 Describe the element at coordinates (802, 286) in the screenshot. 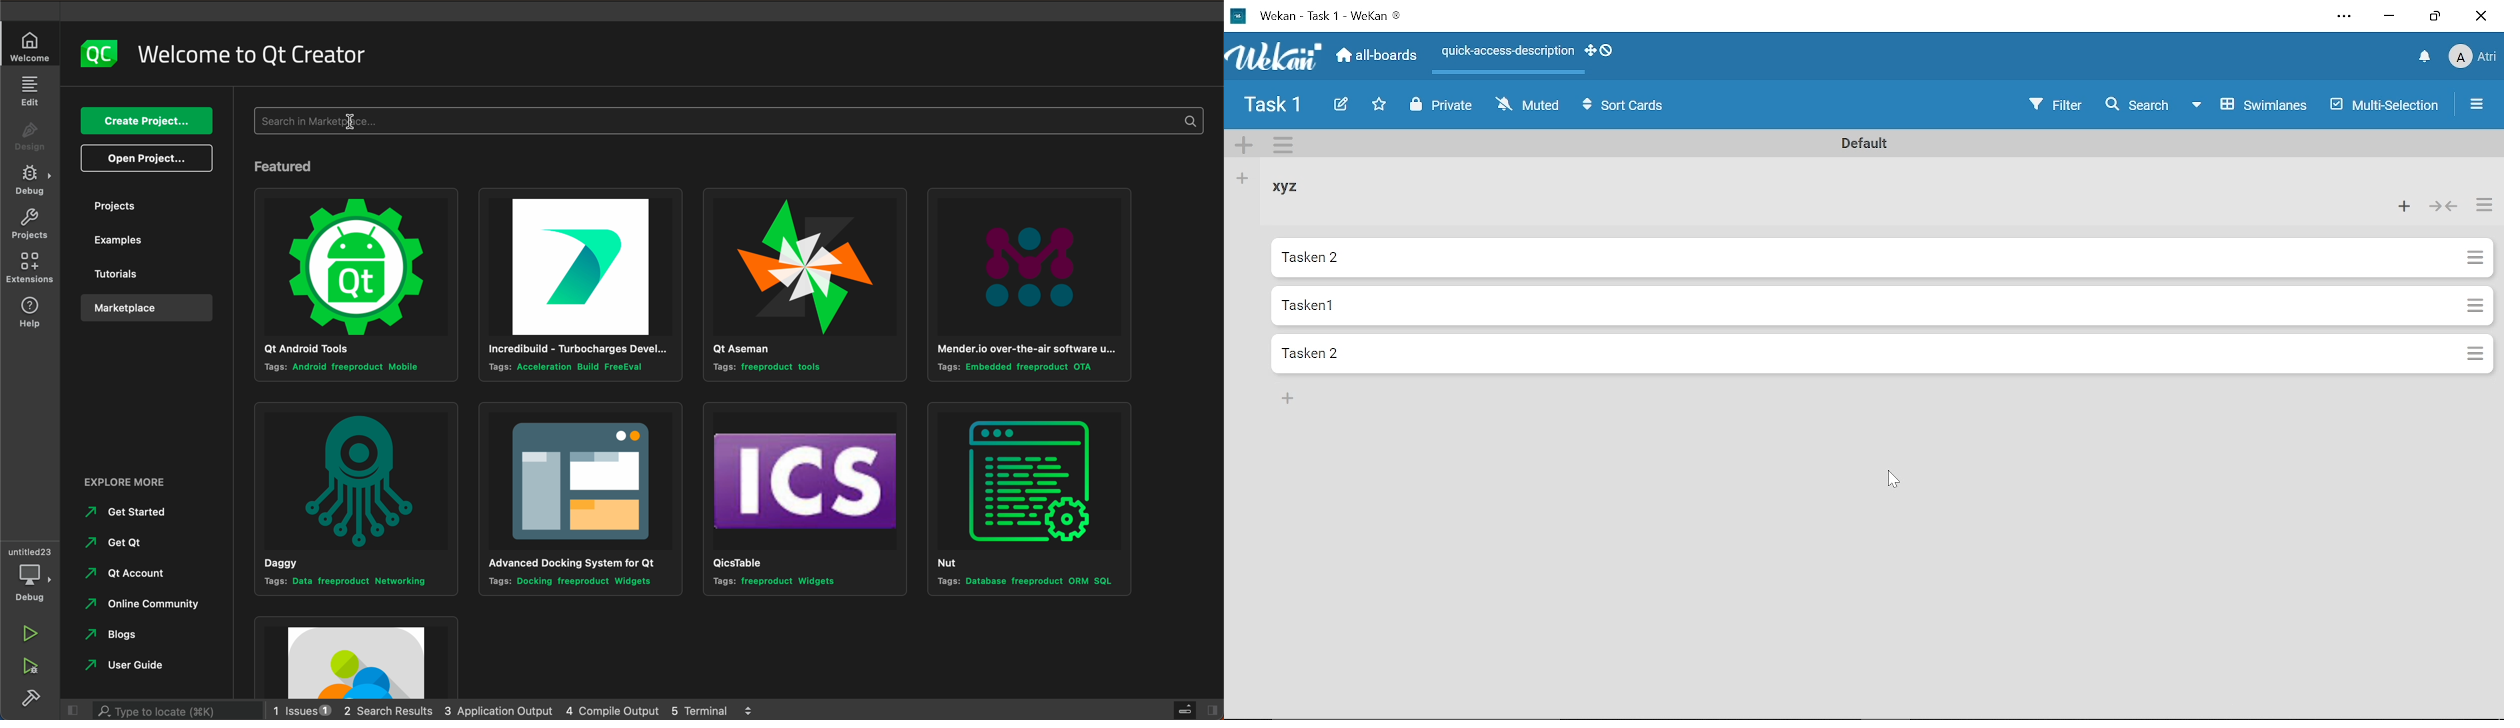

I see `` at that location.